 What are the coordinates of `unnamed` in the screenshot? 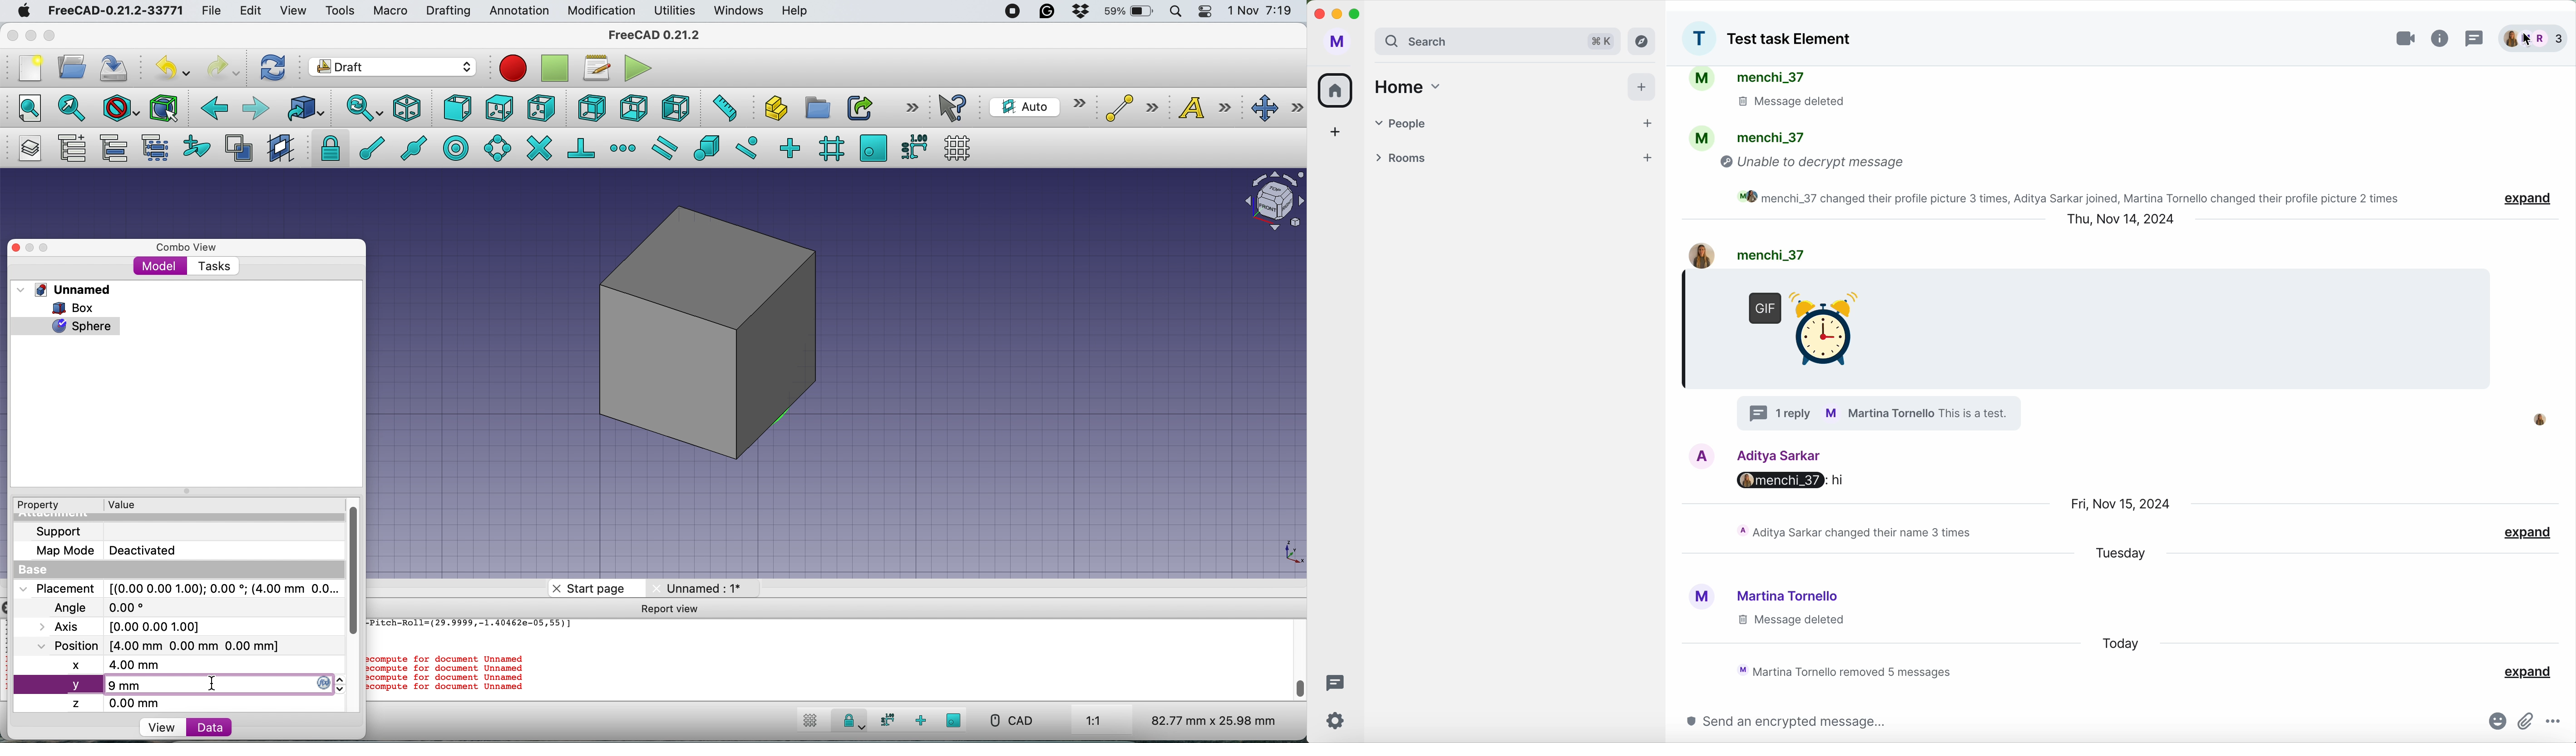 It's located at (68, 289).